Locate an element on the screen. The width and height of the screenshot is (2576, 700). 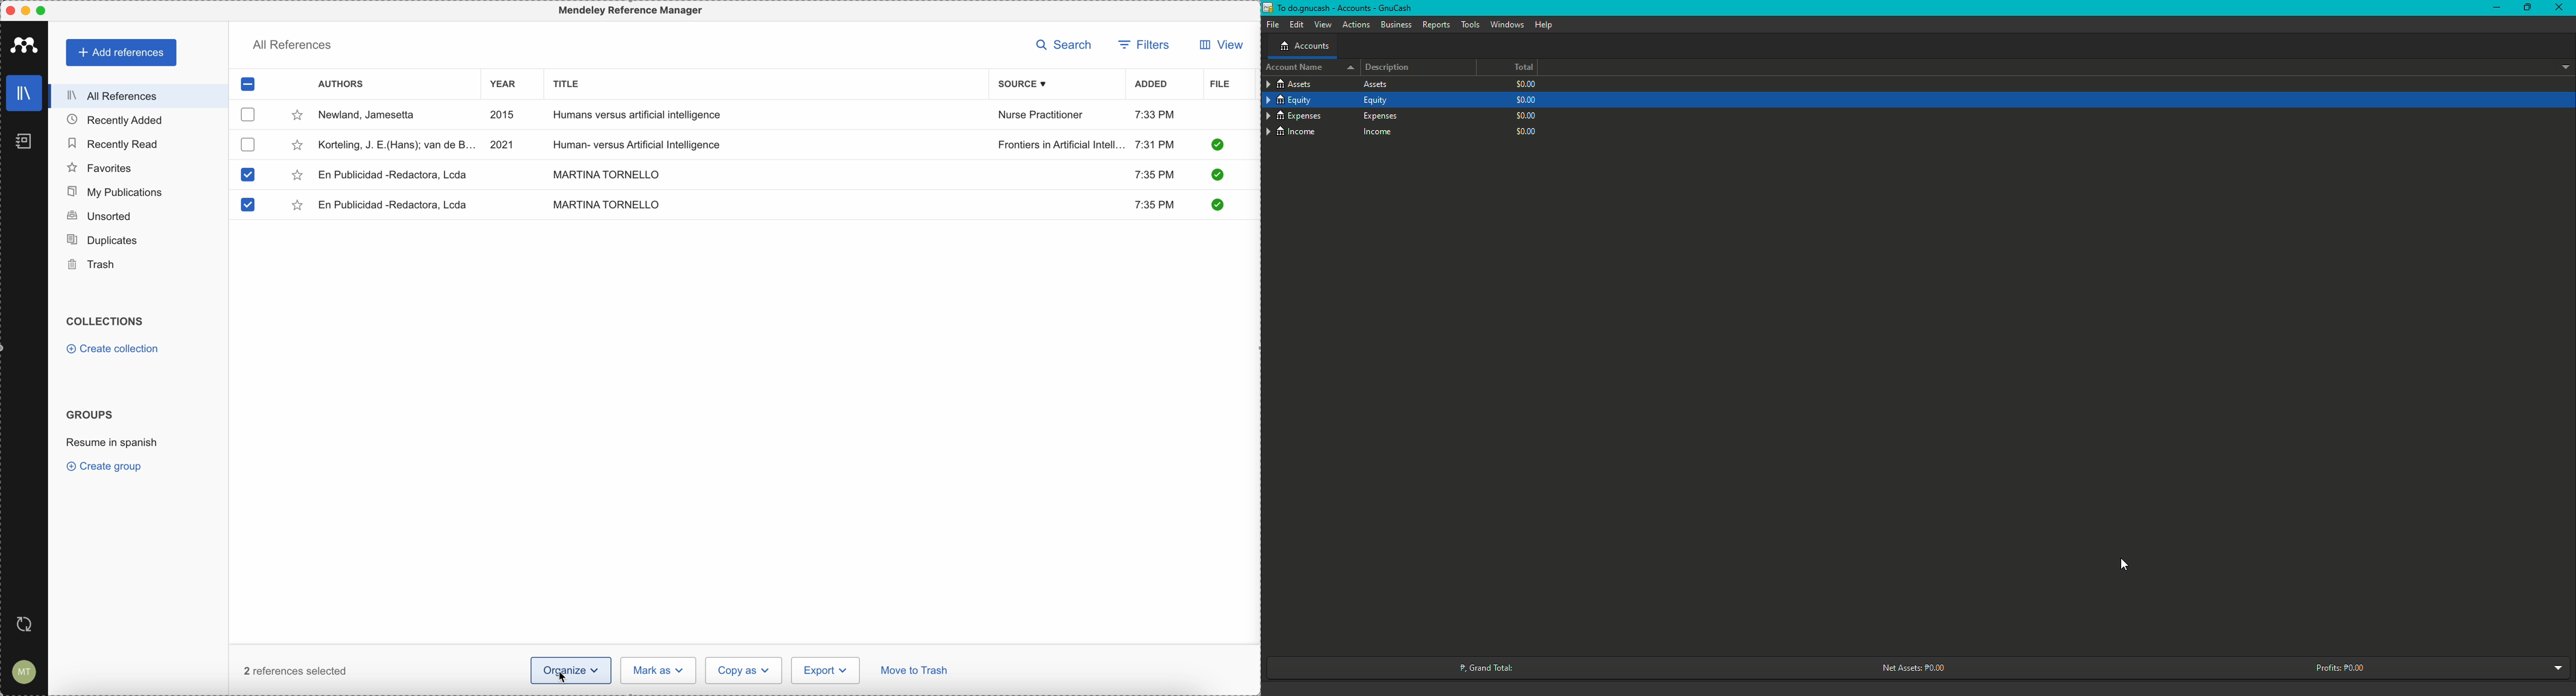
added is located at coordinates (1152, 85).